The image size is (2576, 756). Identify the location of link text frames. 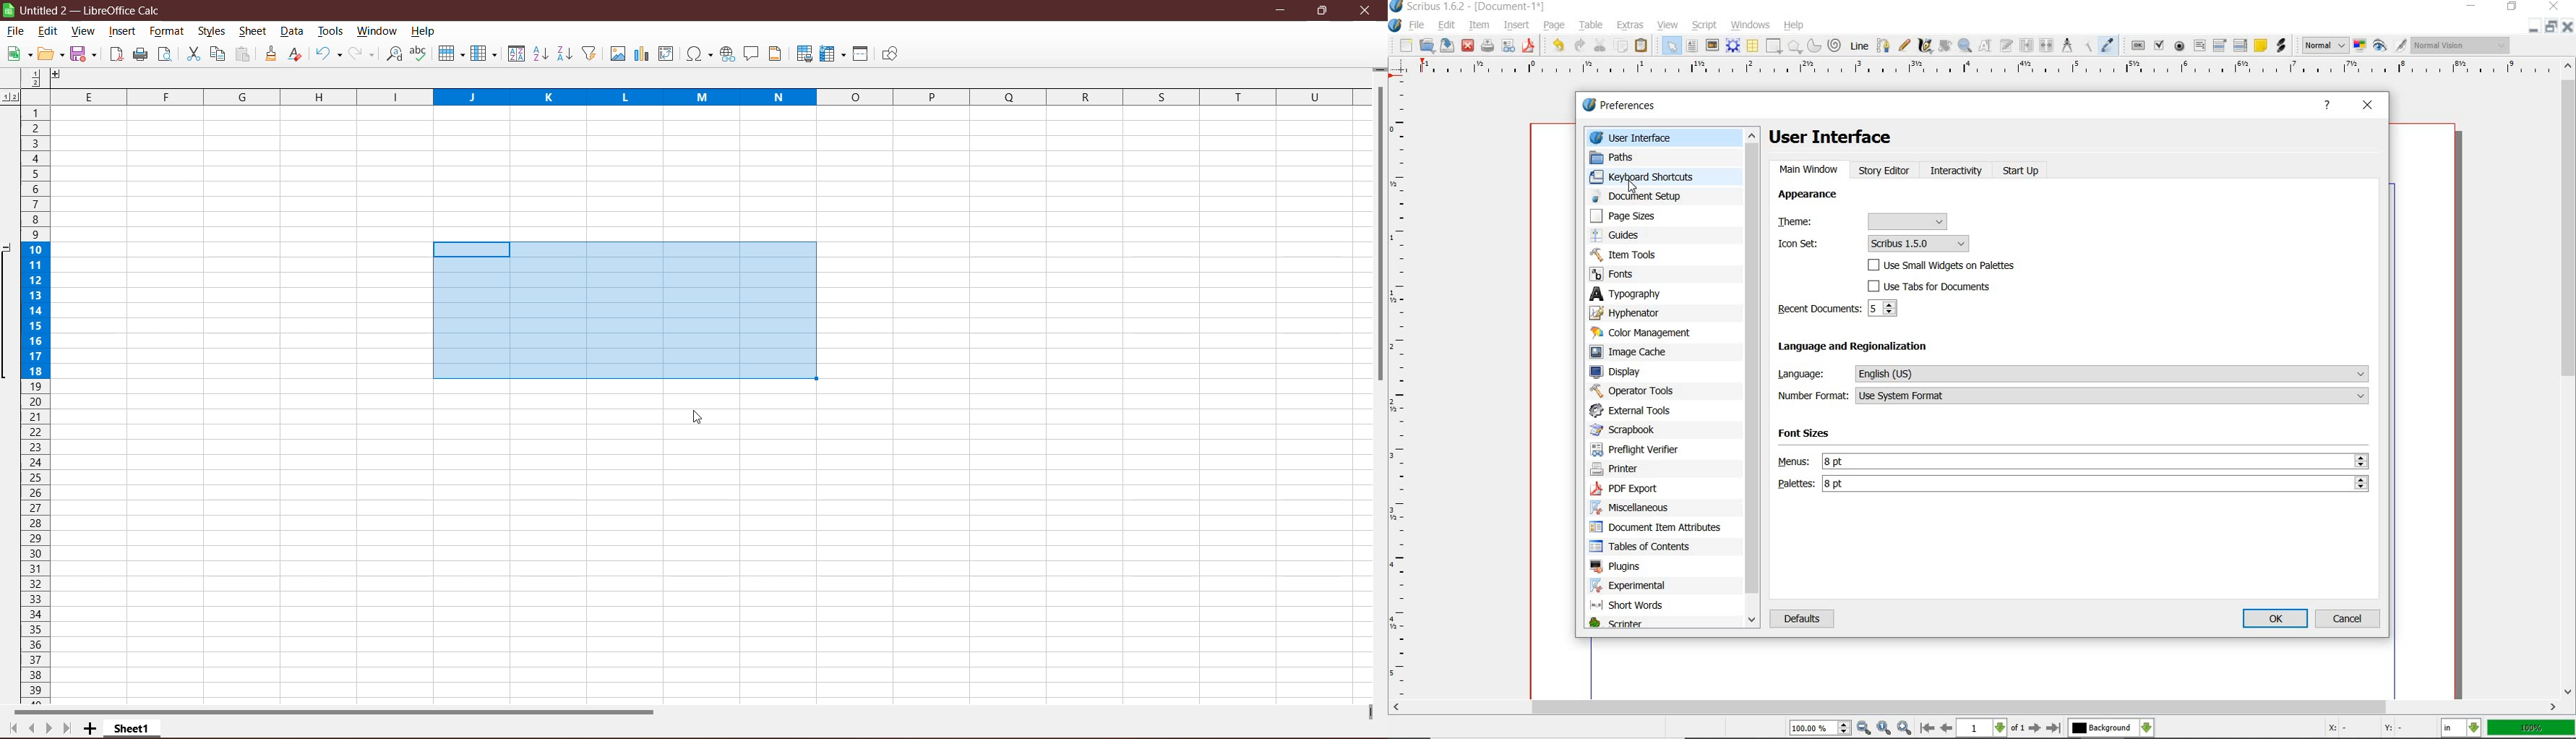
(2028, 45).